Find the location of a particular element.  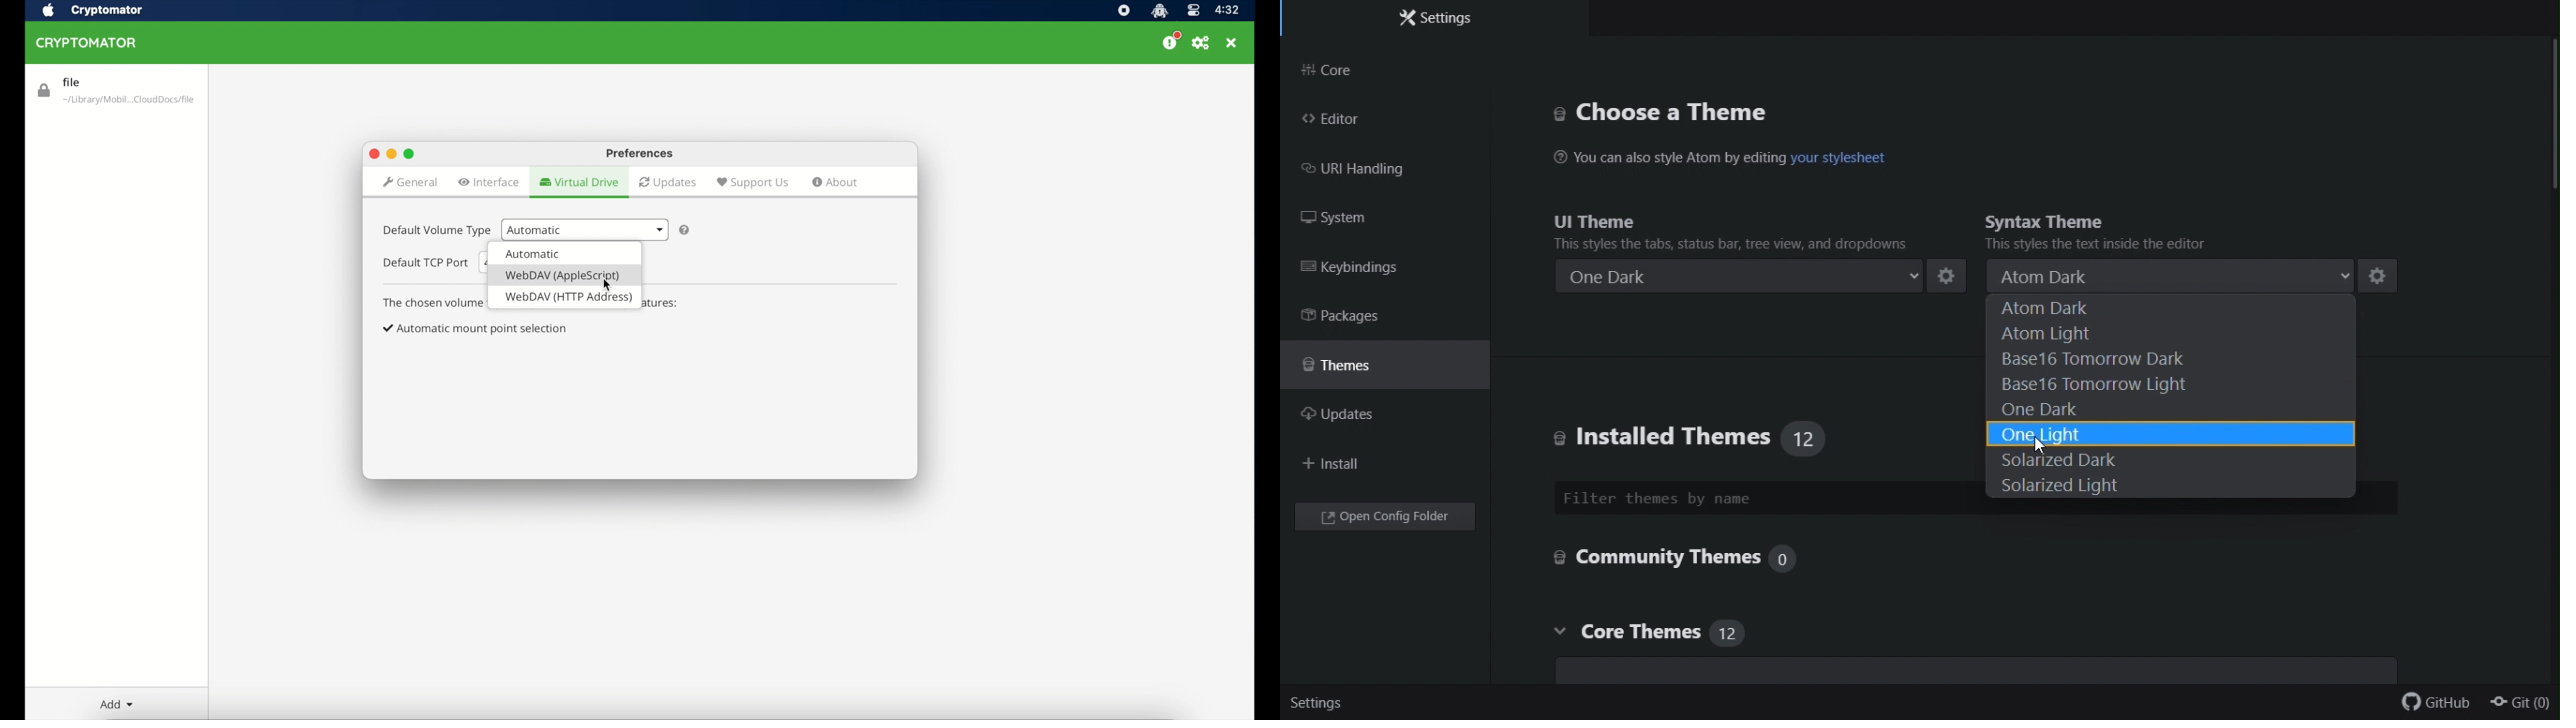

Solarized light is located at coordinates (2177, 483).